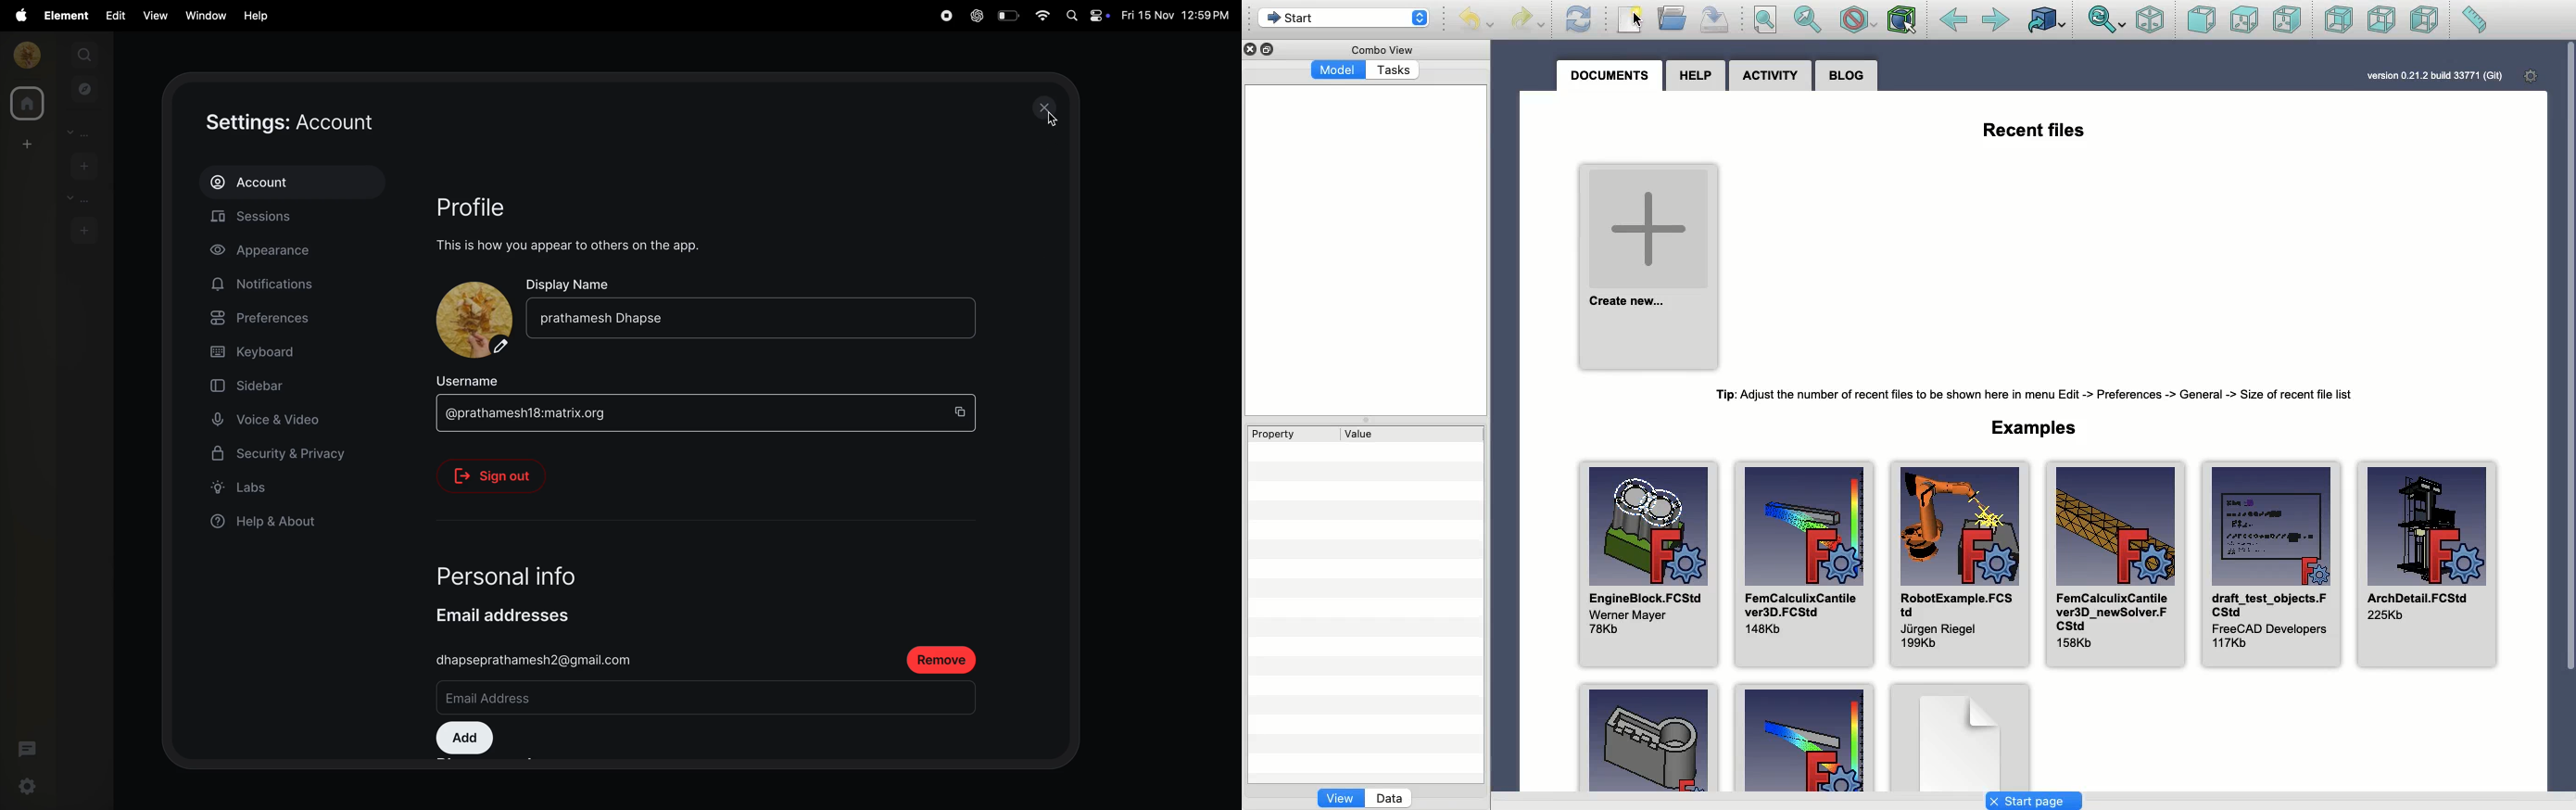  I want to click on sidebar, so click(268, 385).